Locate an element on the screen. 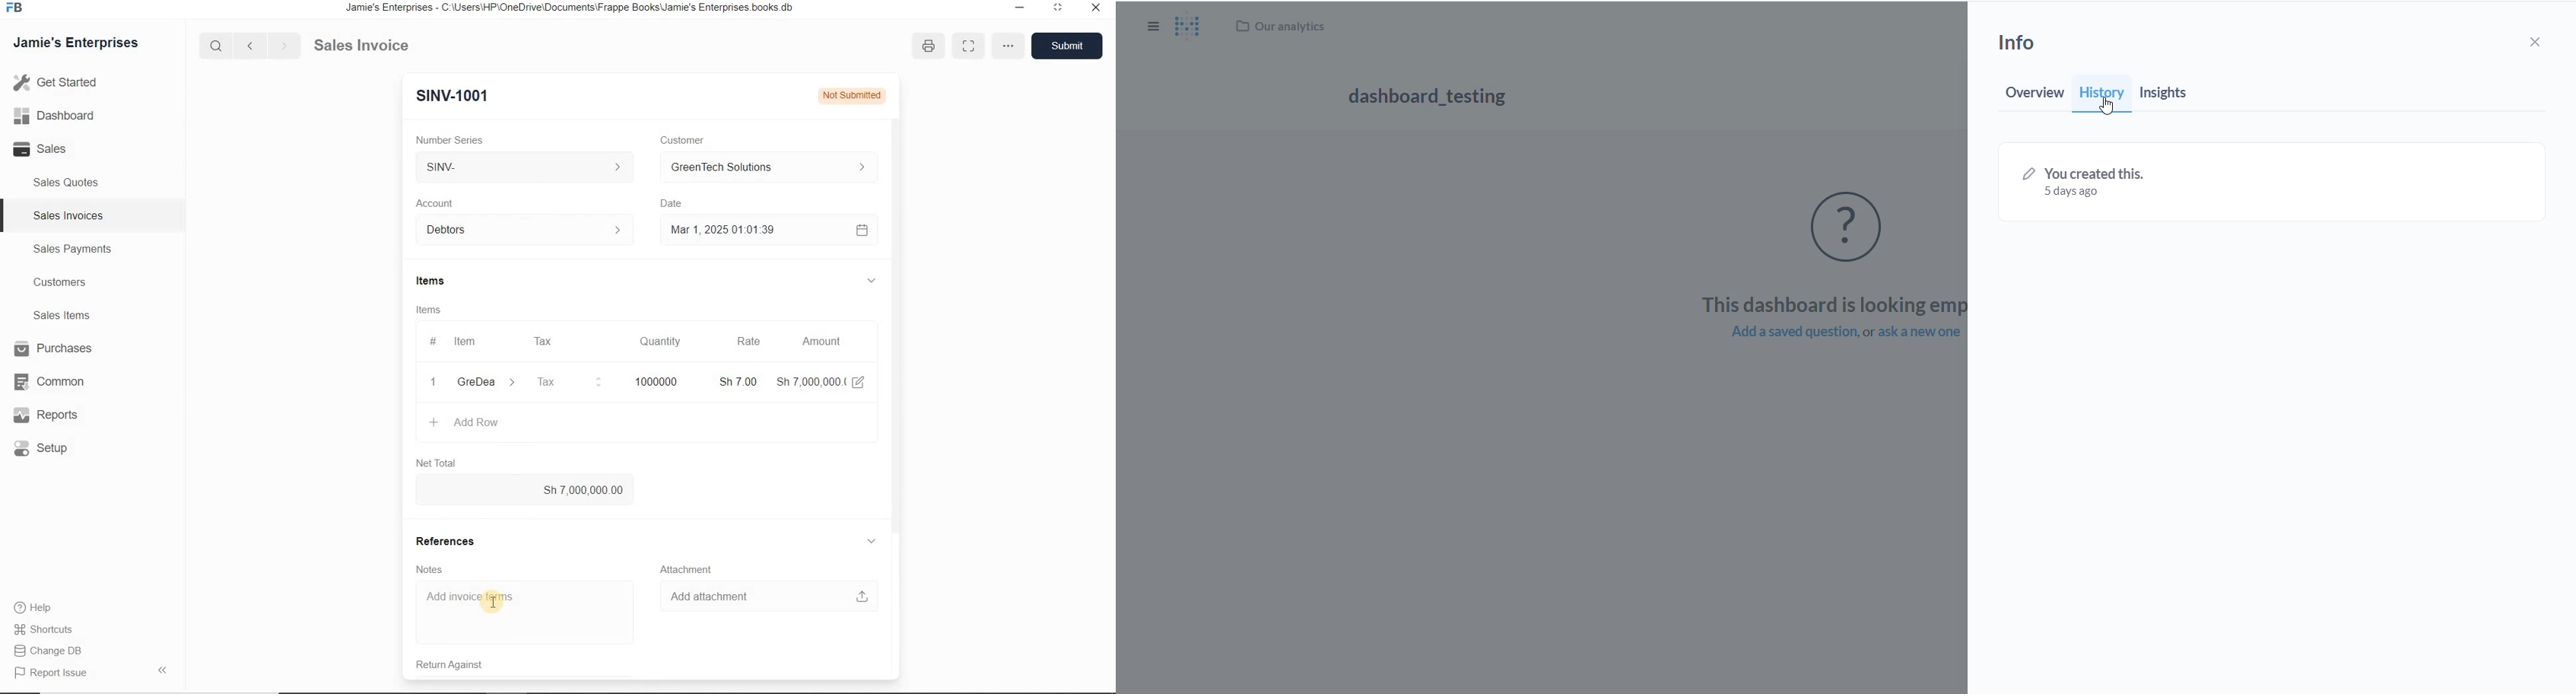 The height and width of the screenshot is (700, 2576). Setup is located at coordinates (50, 449).